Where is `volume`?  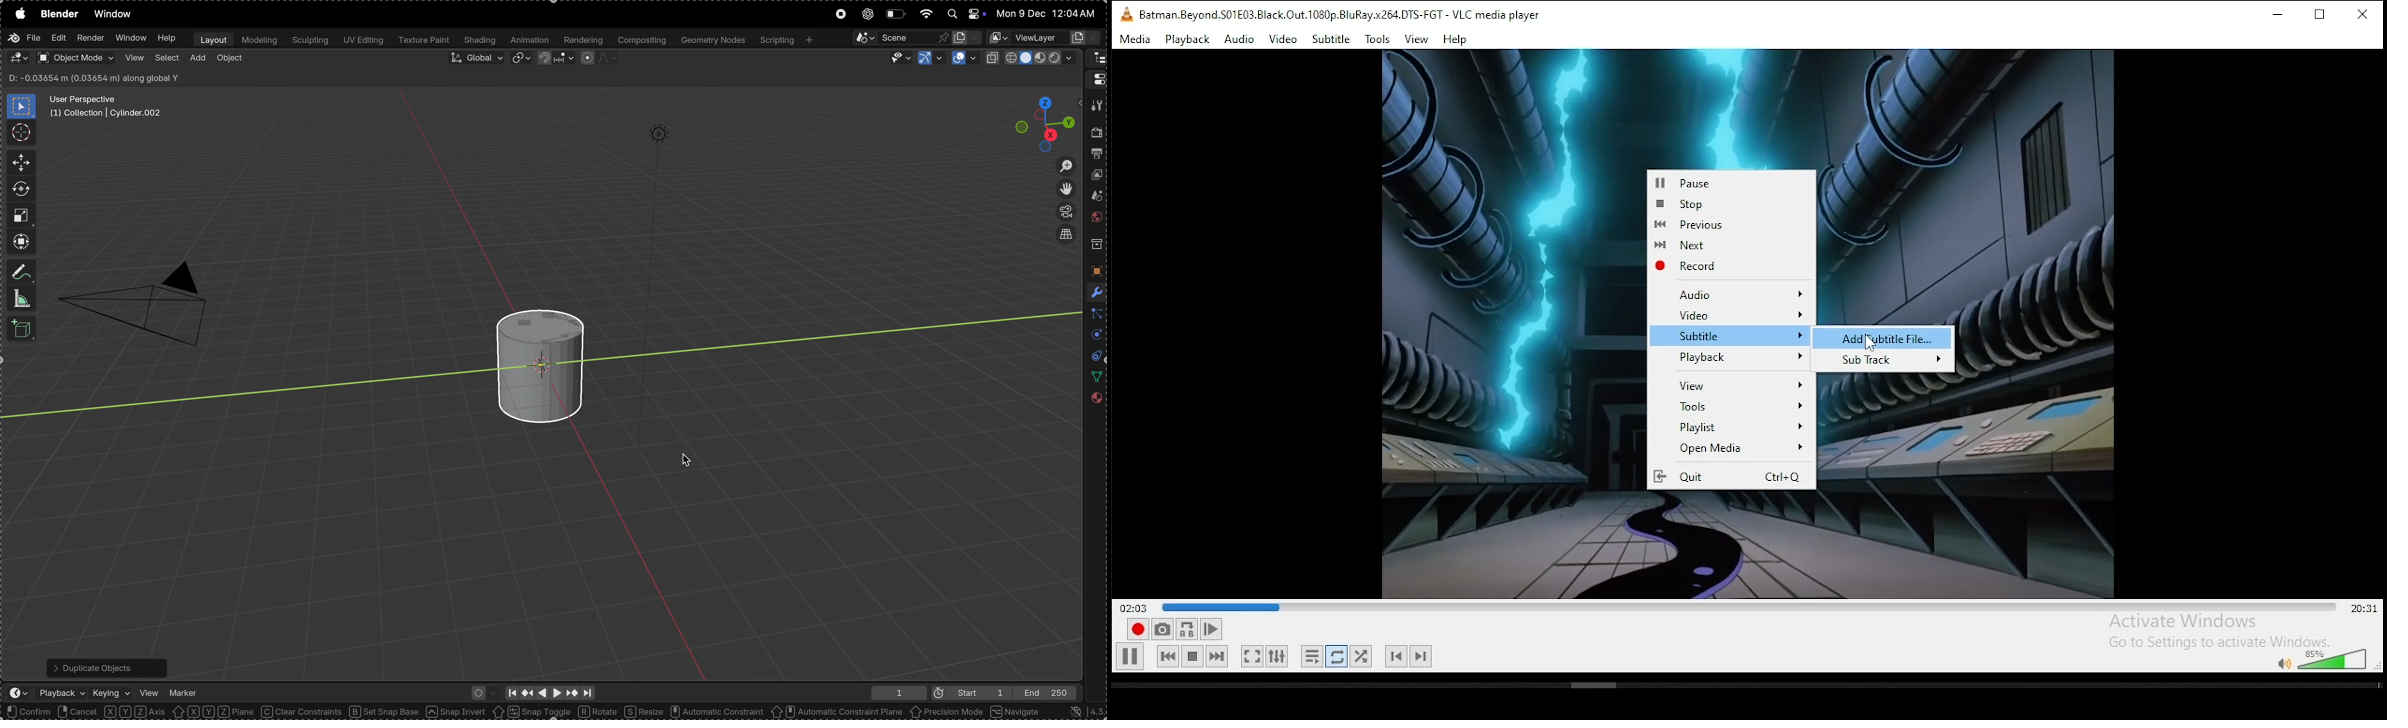
volume is located at coordinates (2335, 658).